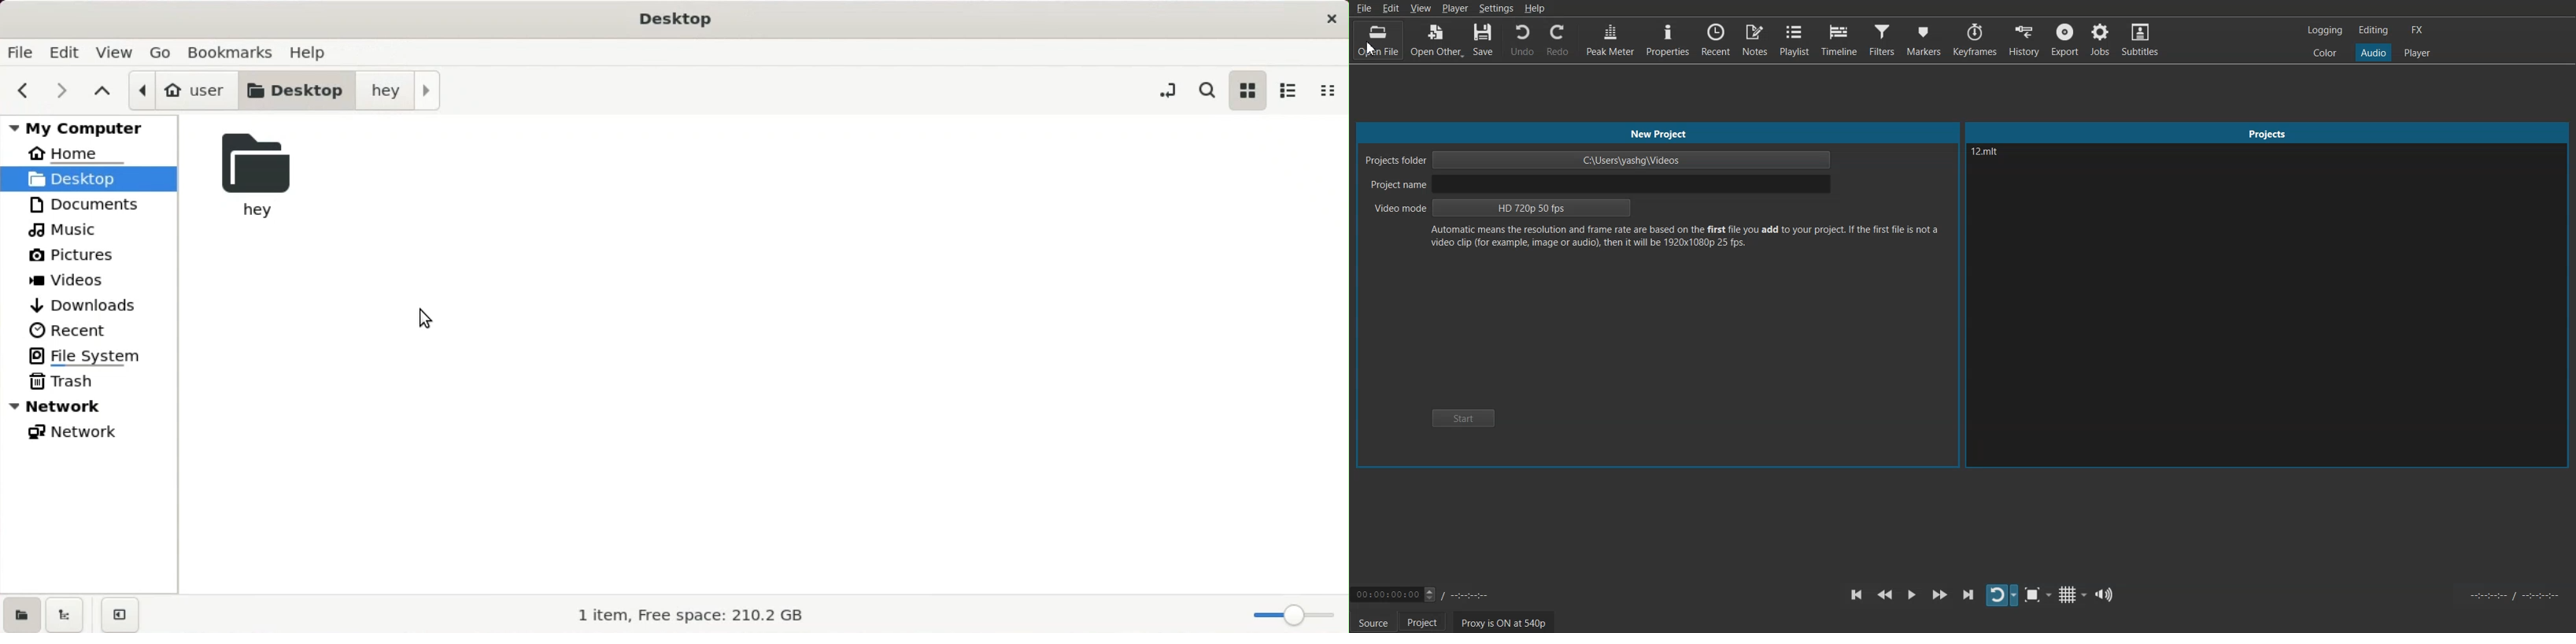 Image resolution: width=2576 pixels, height=644 pixels. What do you see at coordinates (2417, 53) in the screenshot?
I see `Player` at bounding box center [2417, 53].